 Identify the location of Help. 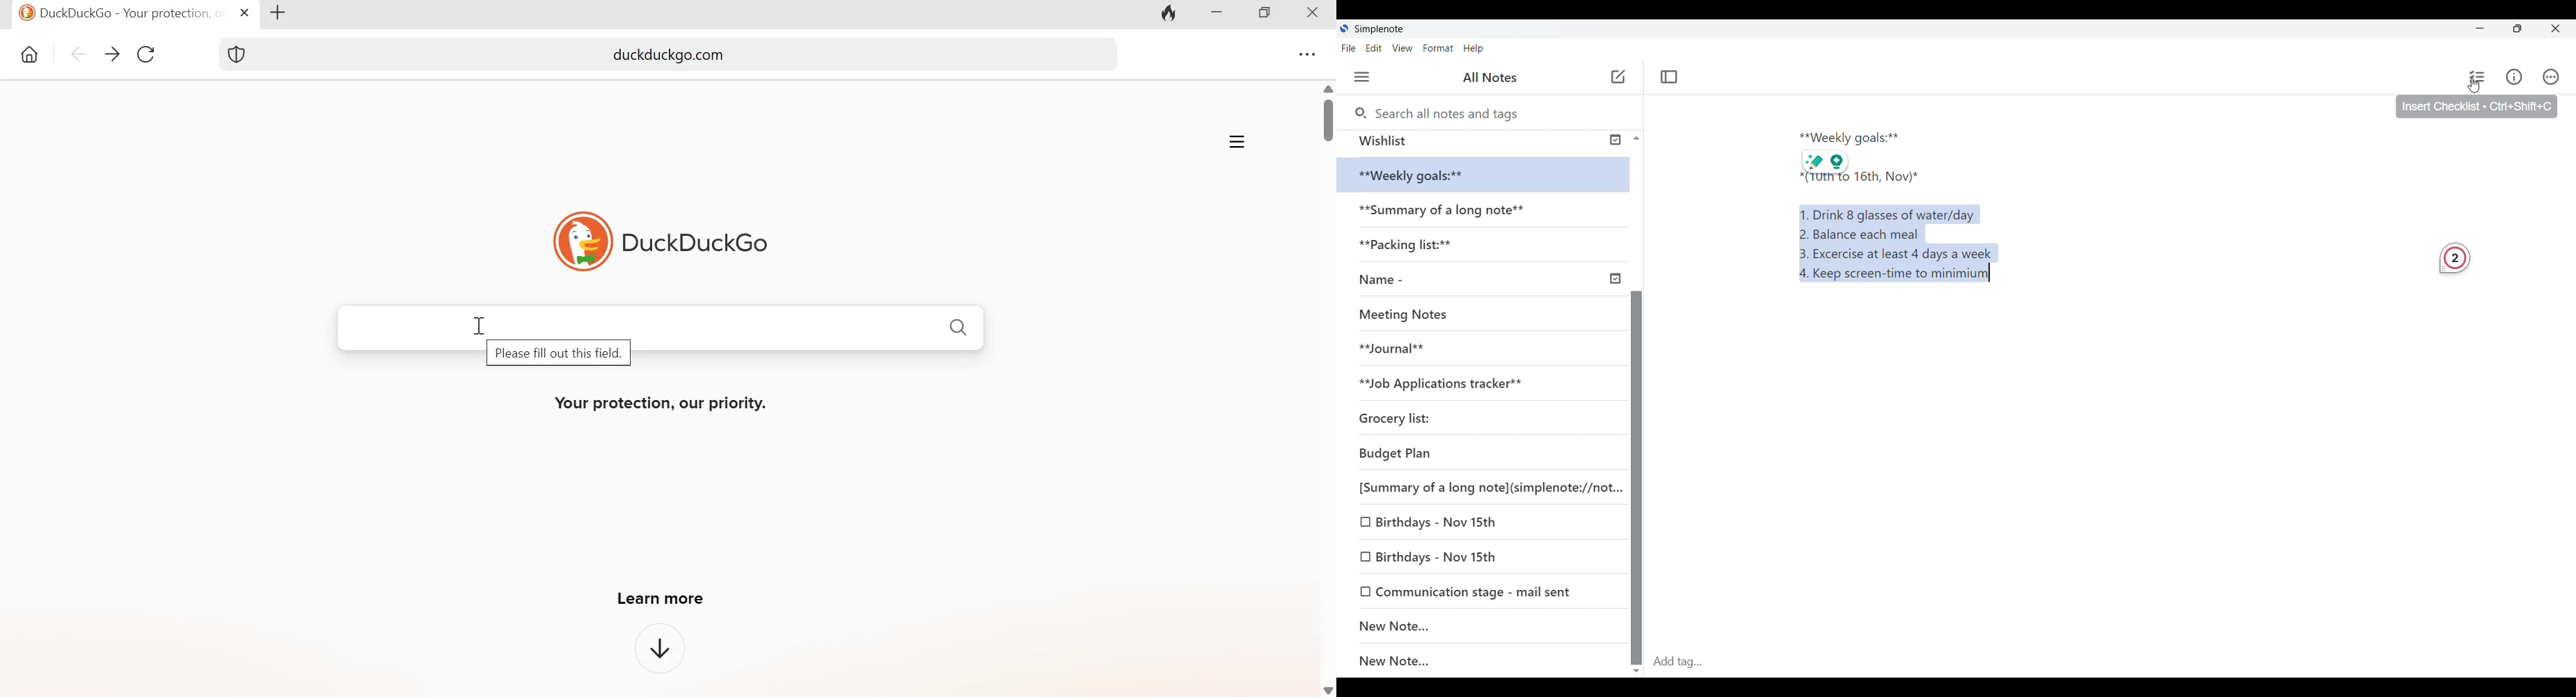
(1475, 49).